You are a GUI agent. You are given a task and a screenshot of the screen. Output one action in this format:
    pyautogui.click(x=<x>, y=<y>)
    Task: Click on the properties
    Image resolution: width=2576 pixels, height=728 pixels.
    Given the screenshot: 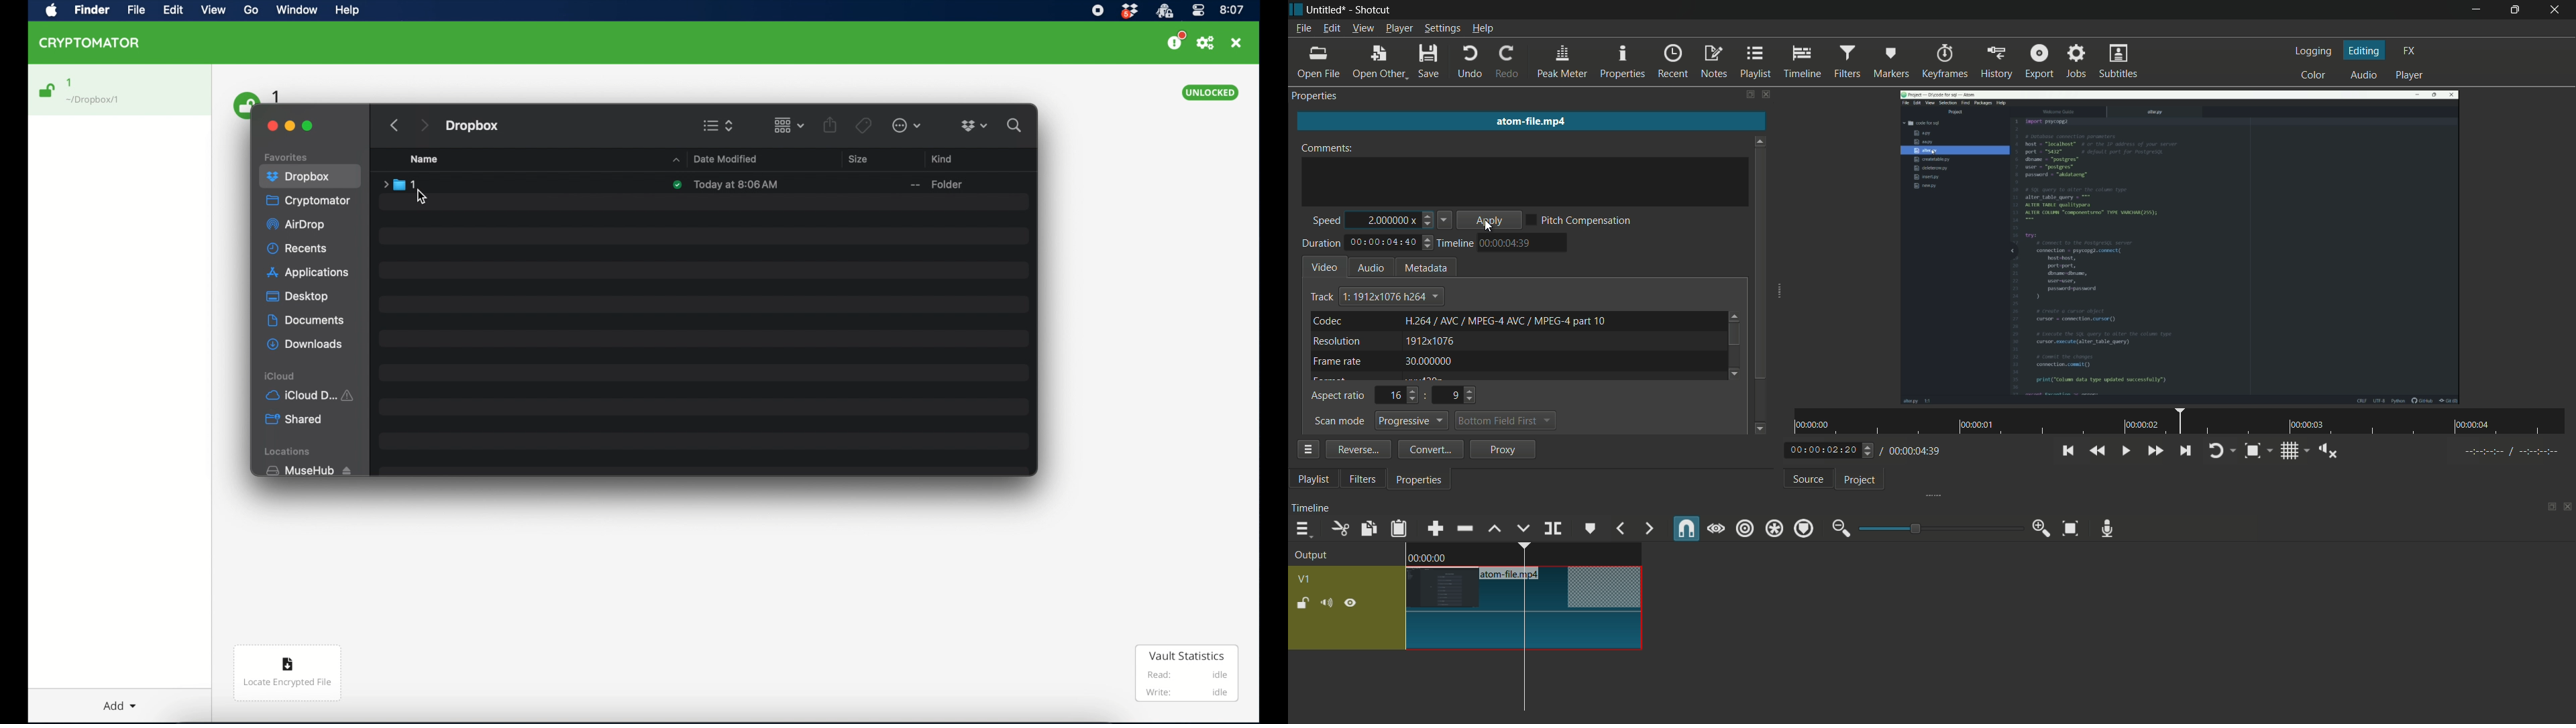 What is the action you would take?
    pyautogui.click(x=1621, y=62)
    